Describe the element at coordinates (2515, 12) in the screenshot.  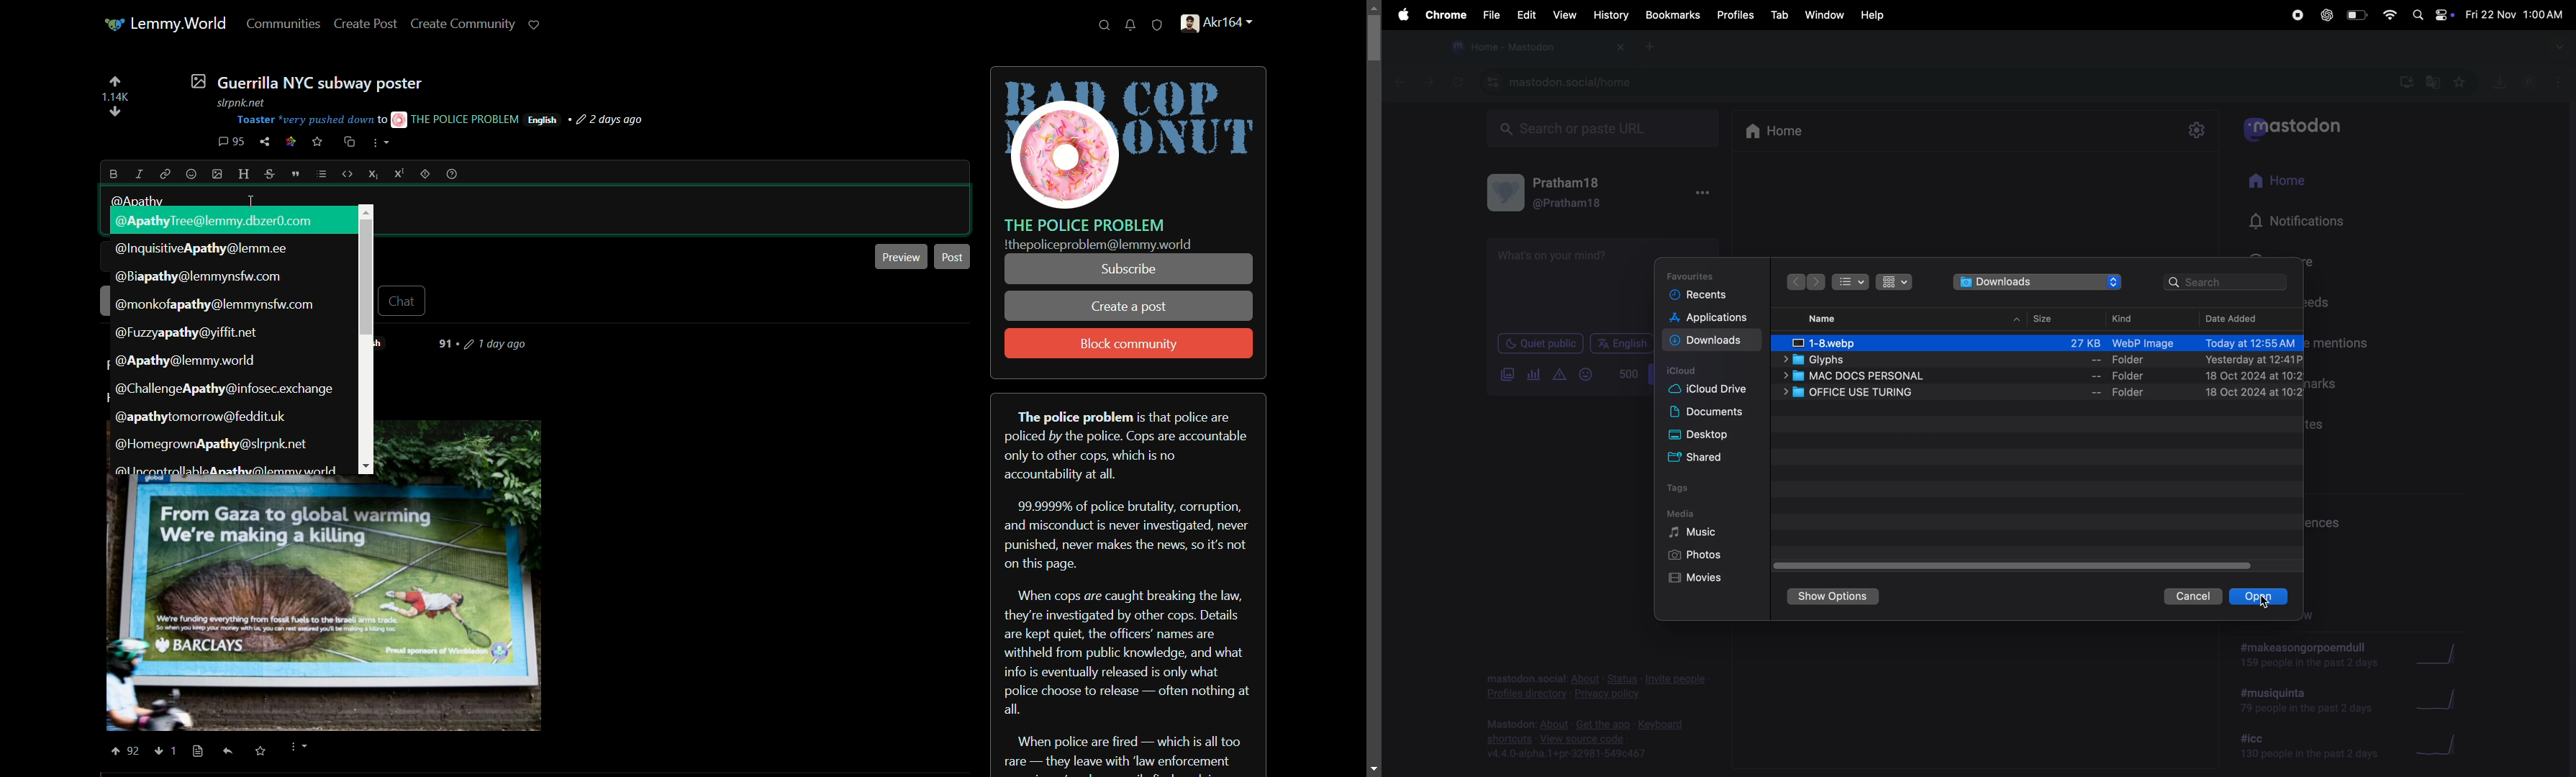
I see `date and time` at that location.